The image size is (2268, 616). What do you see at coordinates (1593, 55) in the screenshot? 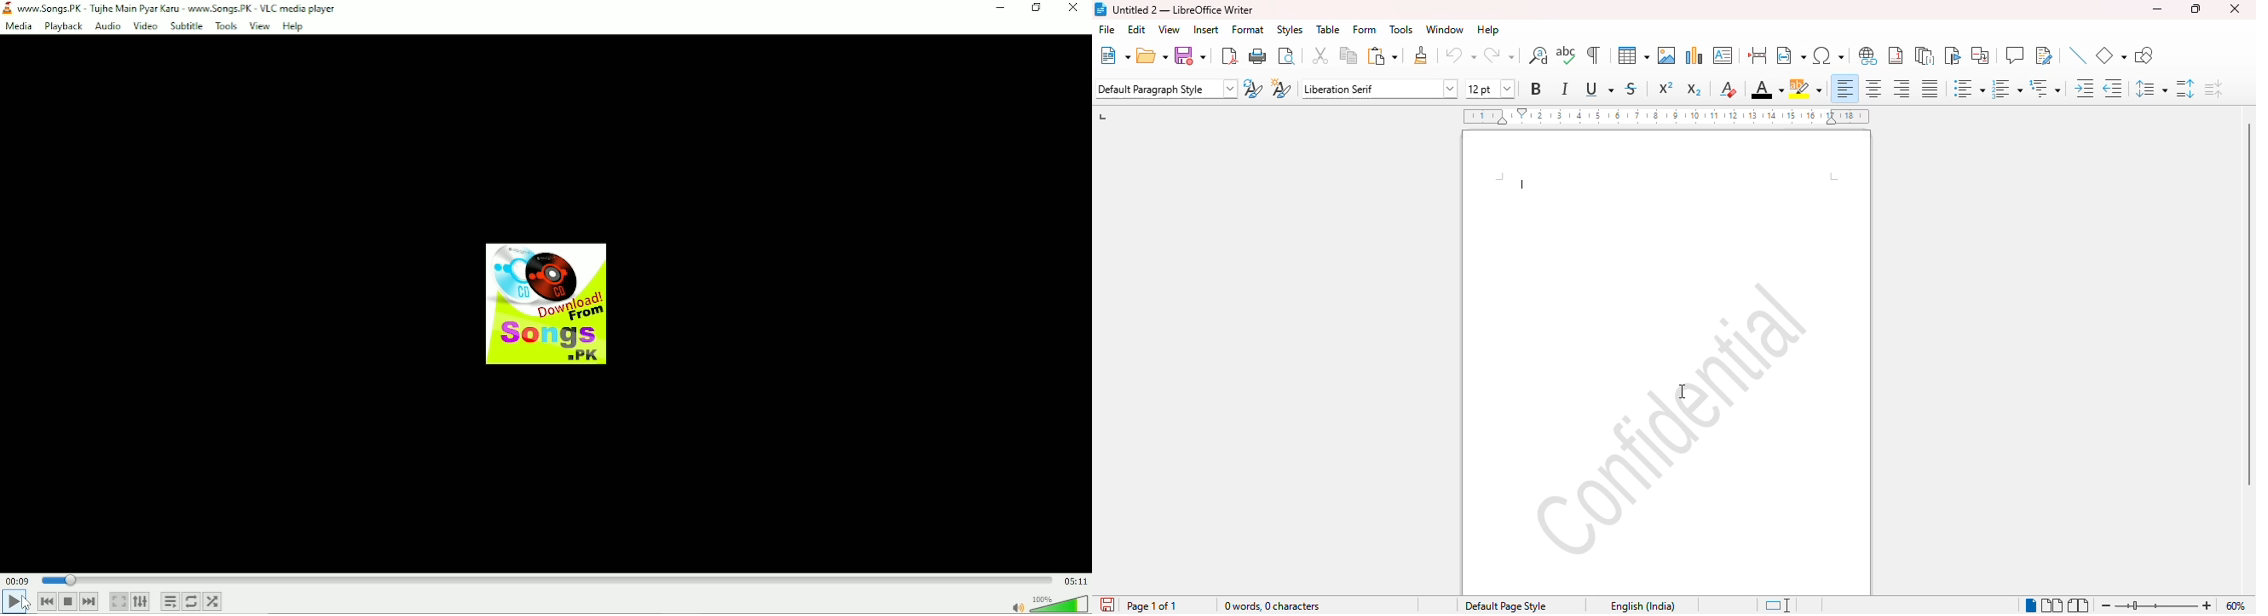
I see `toggle formatting marks` at bounding box center [1593, 55].